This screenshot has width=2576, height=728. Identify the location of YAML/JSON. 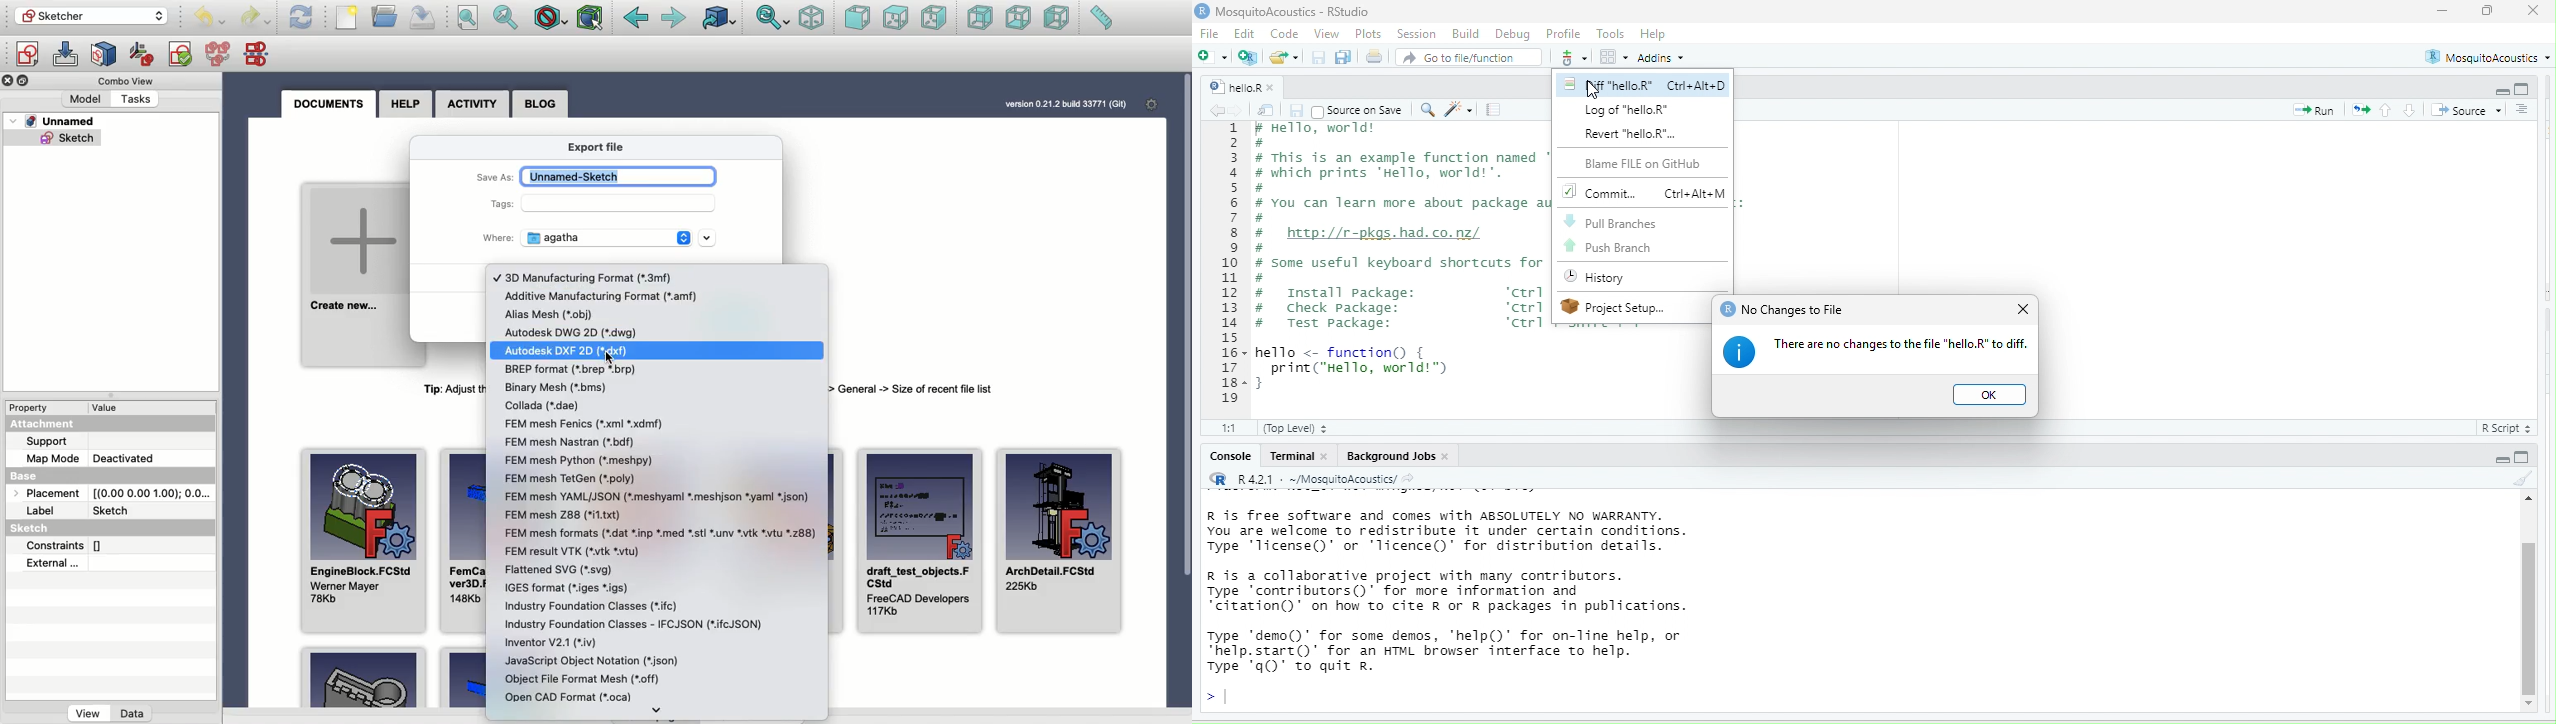
(659, 498).